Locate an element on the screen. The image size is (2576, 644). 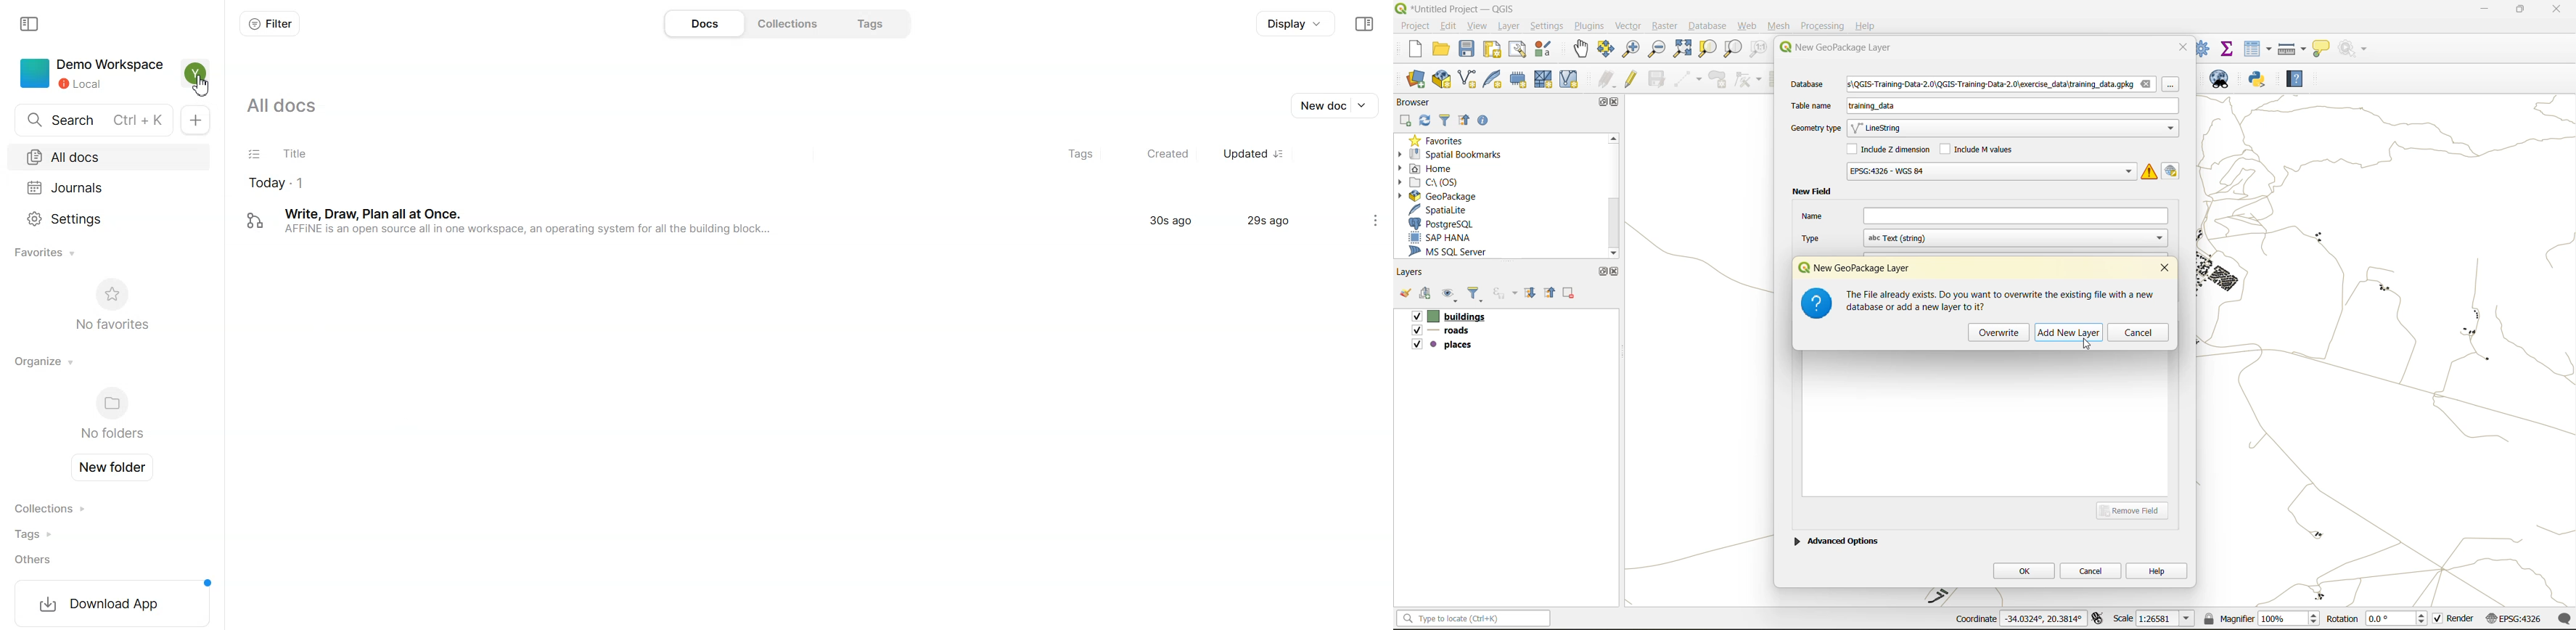
Display is located at coordinates (1293, 25).